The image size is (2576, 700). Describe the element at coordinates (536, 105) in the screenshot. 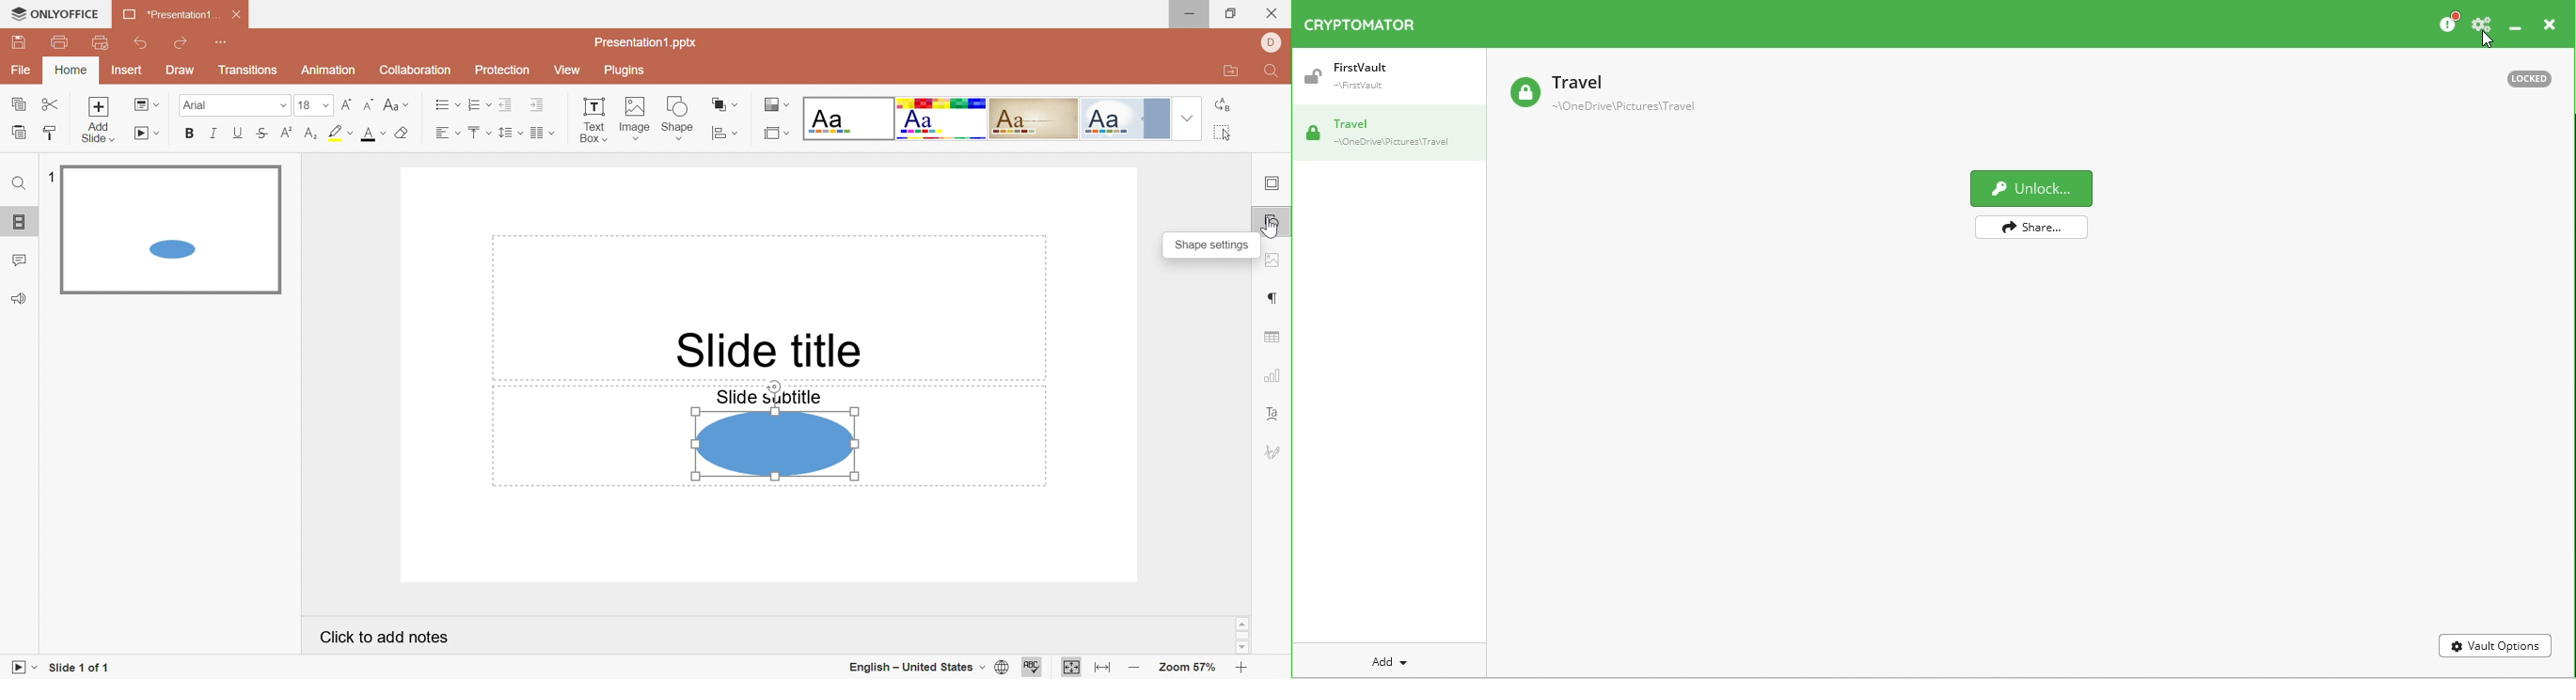

I see `Increase Indent` at that location.